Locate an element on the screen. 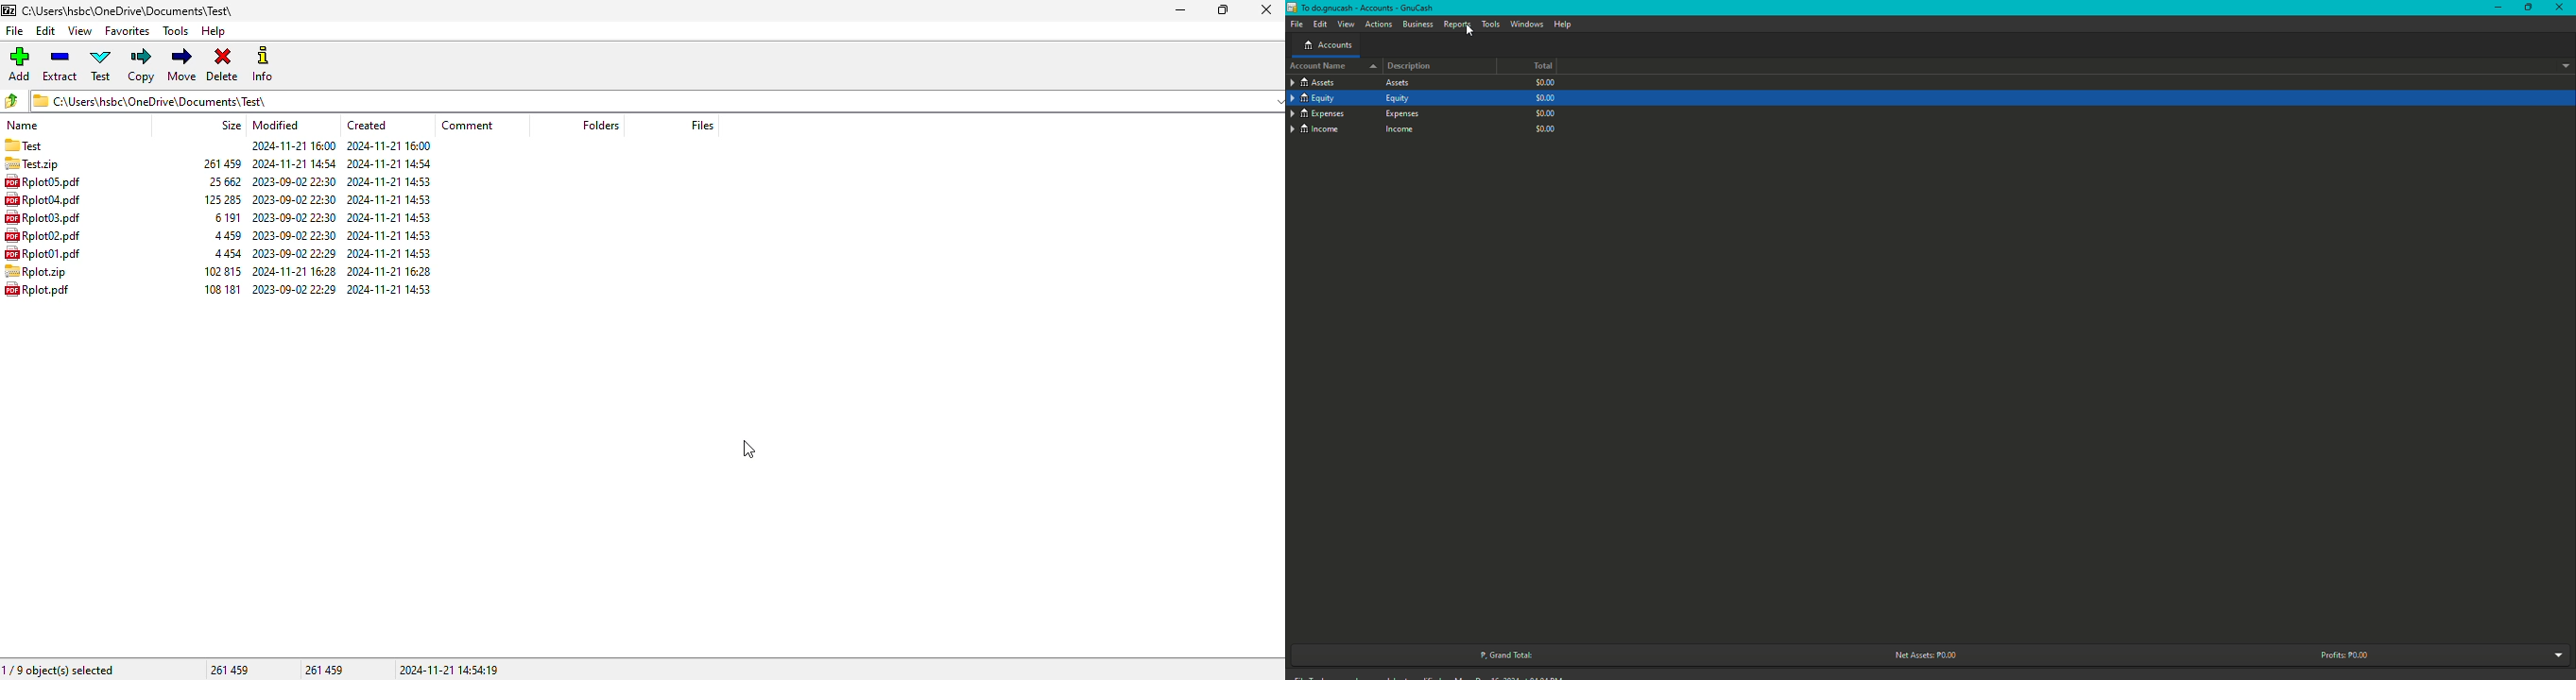 The image size is (2576, 700). minimize is located at coordinates (1178, 10).